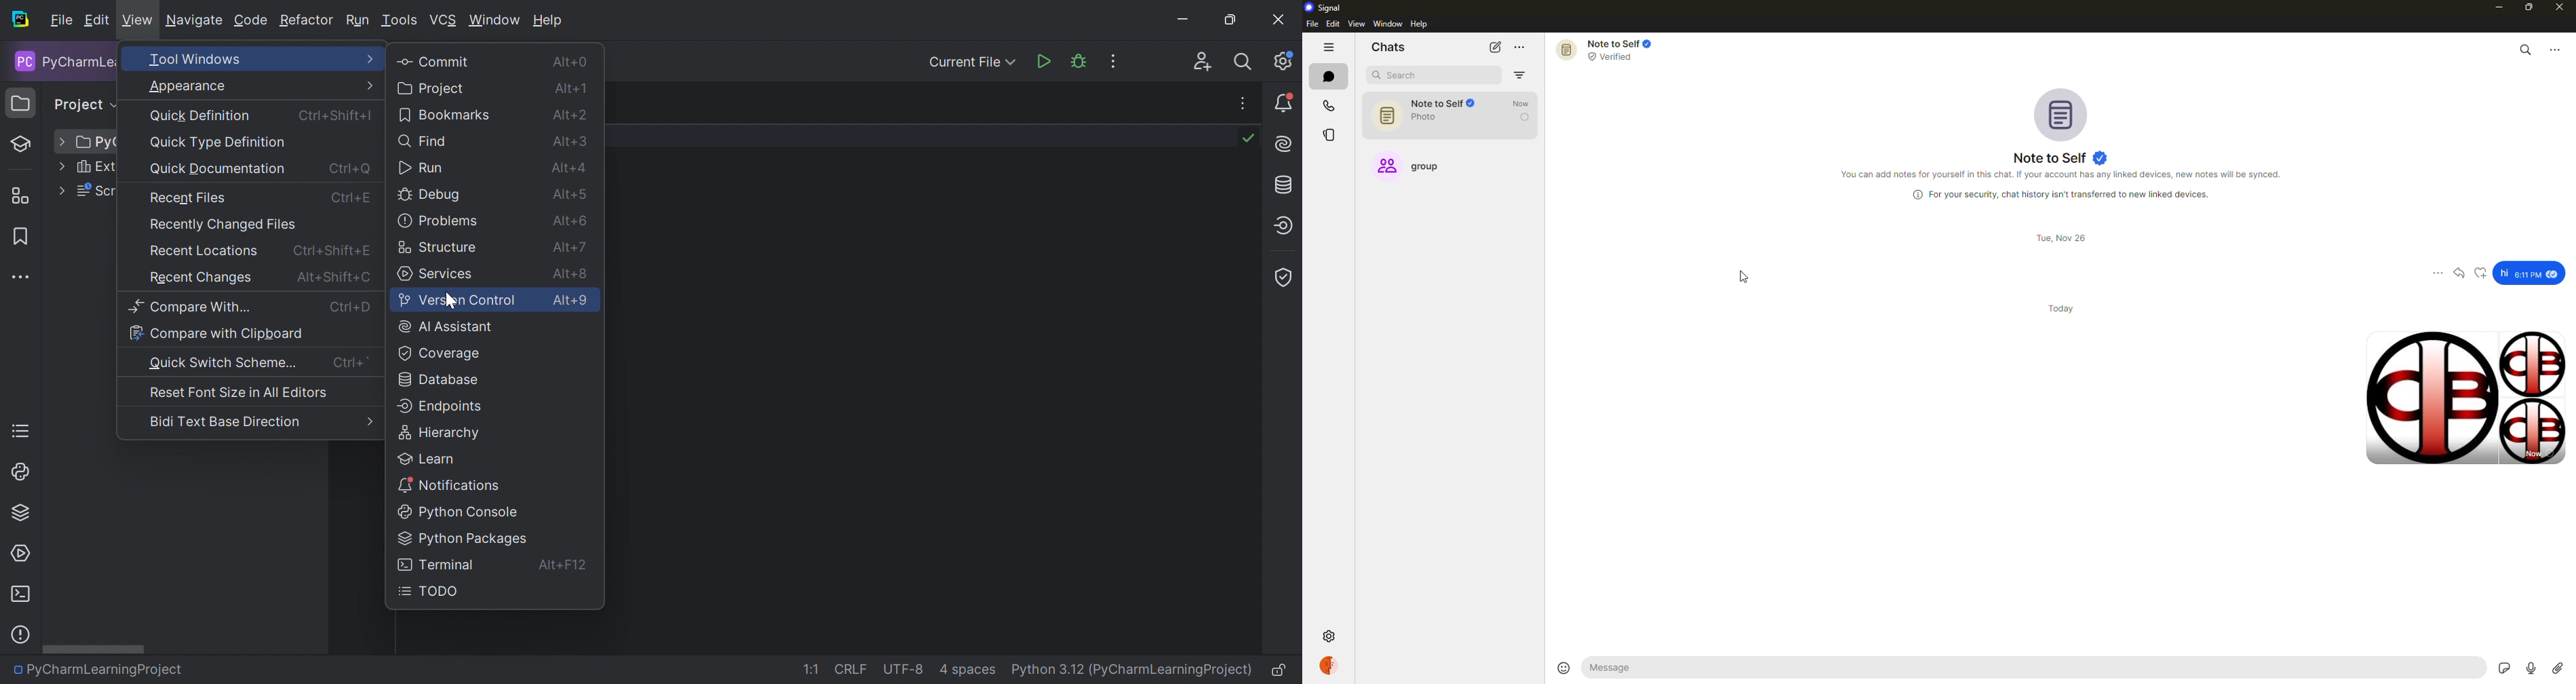 The image size is (2576, 700). Describe the element at coordinates (1614, 668) in the screenshot. I see `message` at that location.